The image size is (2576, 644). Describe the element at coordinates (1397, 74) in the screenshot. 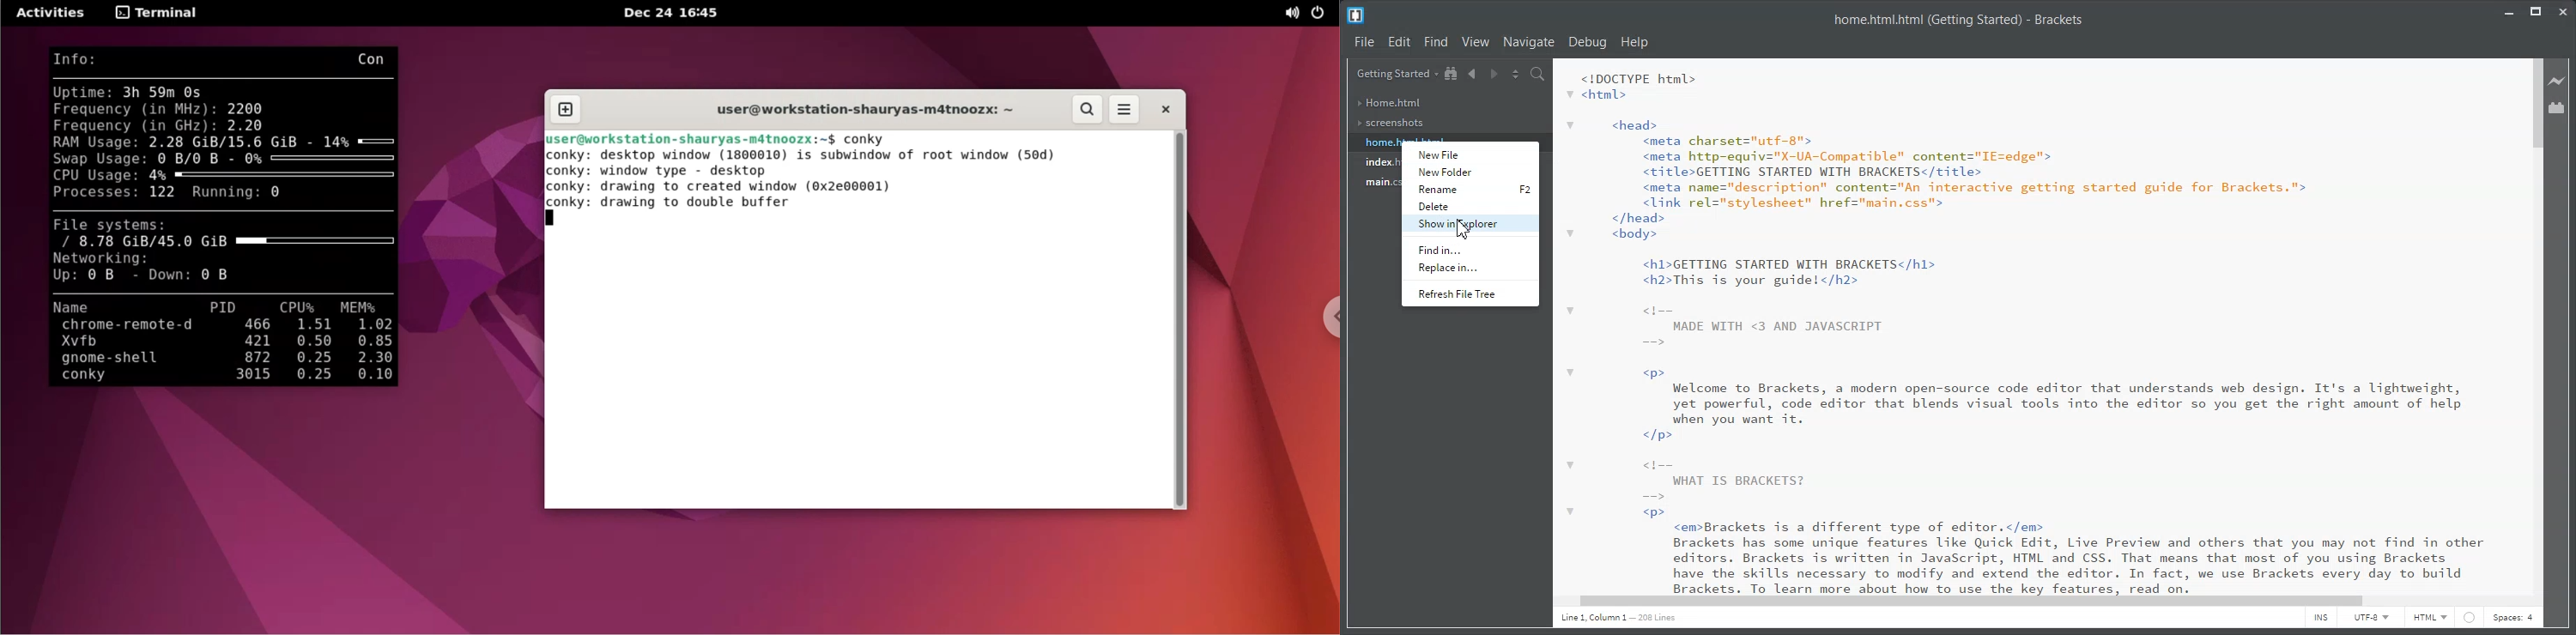

I see `Getting Started` at that location.